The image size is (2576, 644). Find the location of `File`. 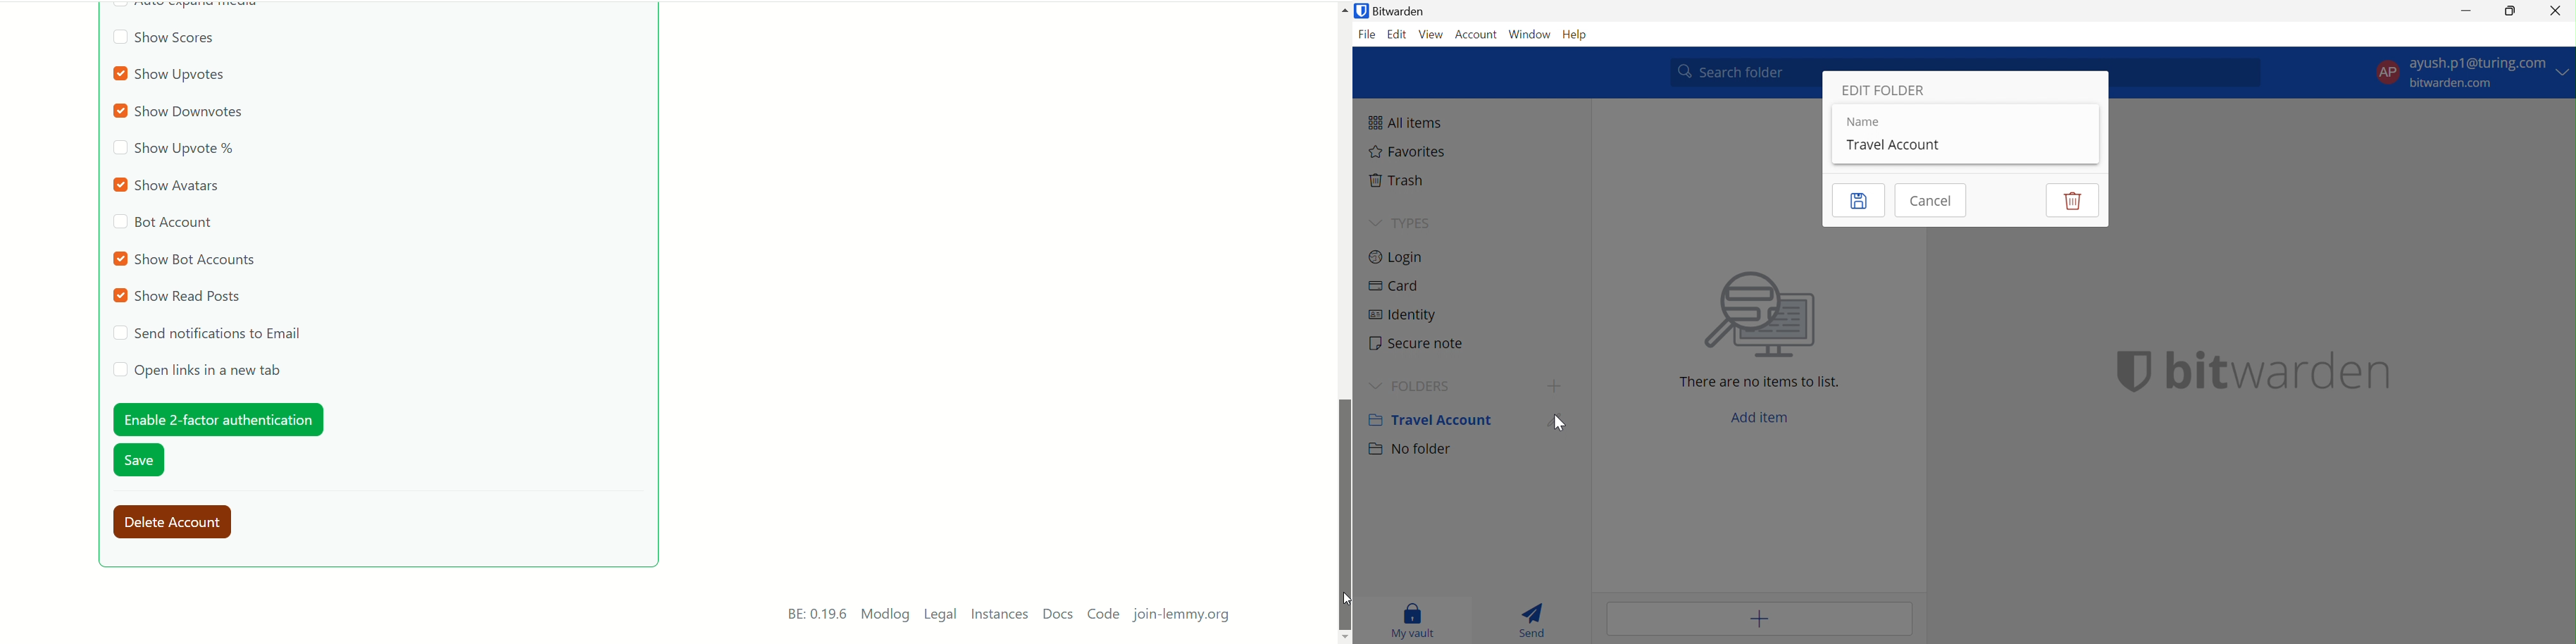

File is located at coordinates (1369, 34).